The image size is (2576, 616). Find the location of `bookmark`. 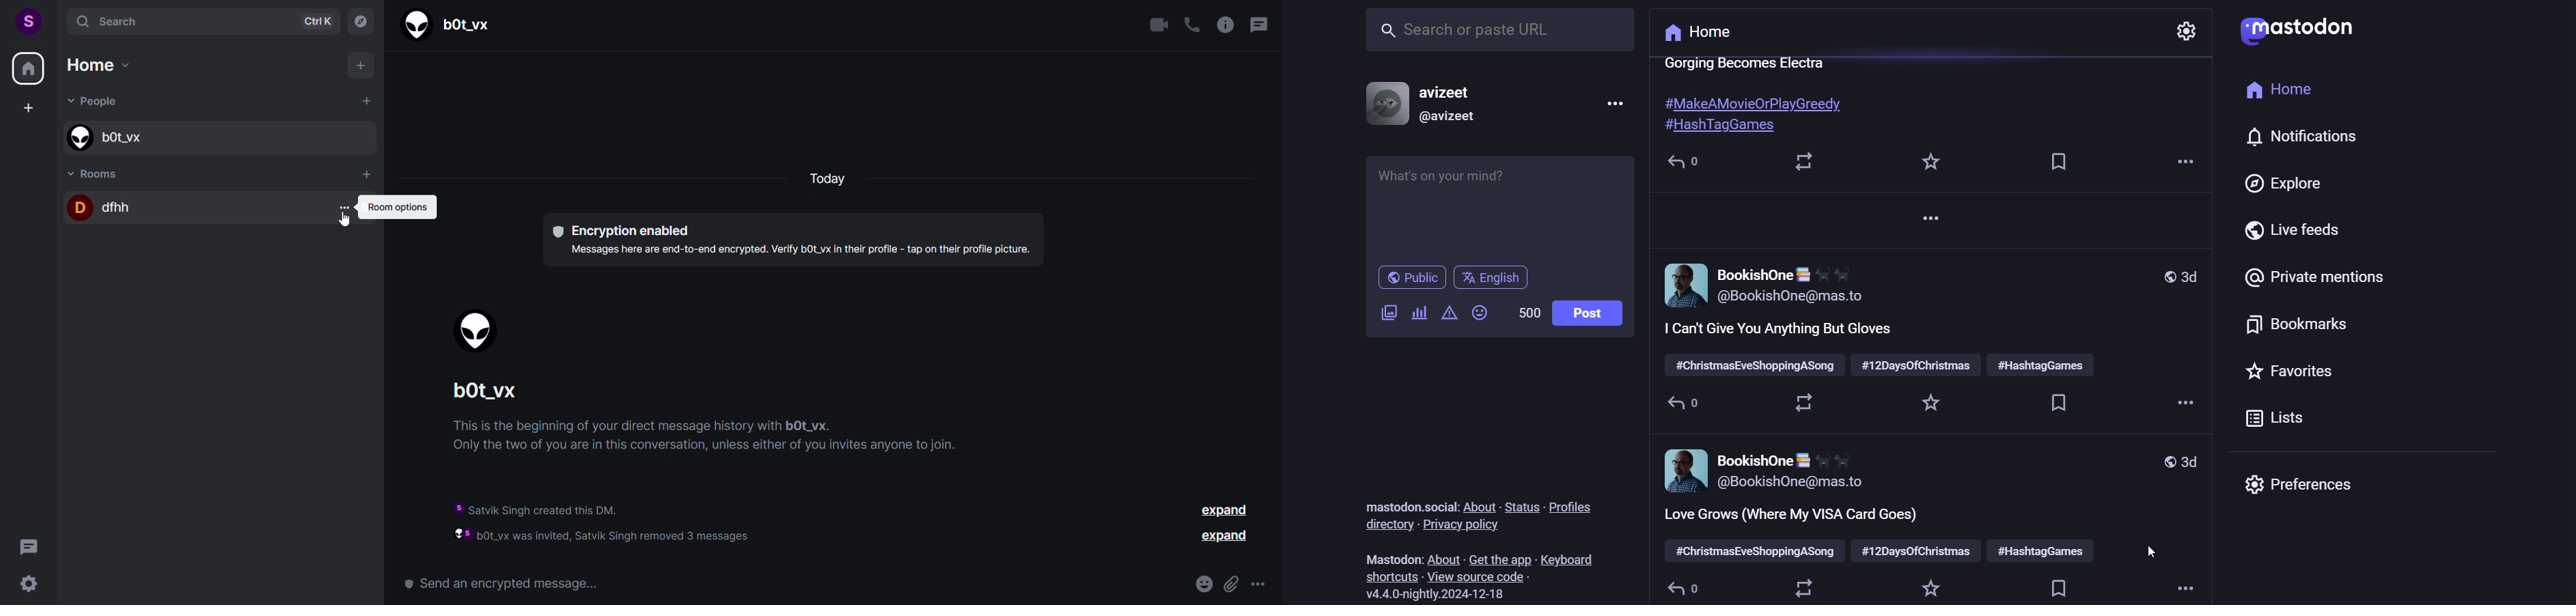

bookmark is located at coordinates (2062, 404).